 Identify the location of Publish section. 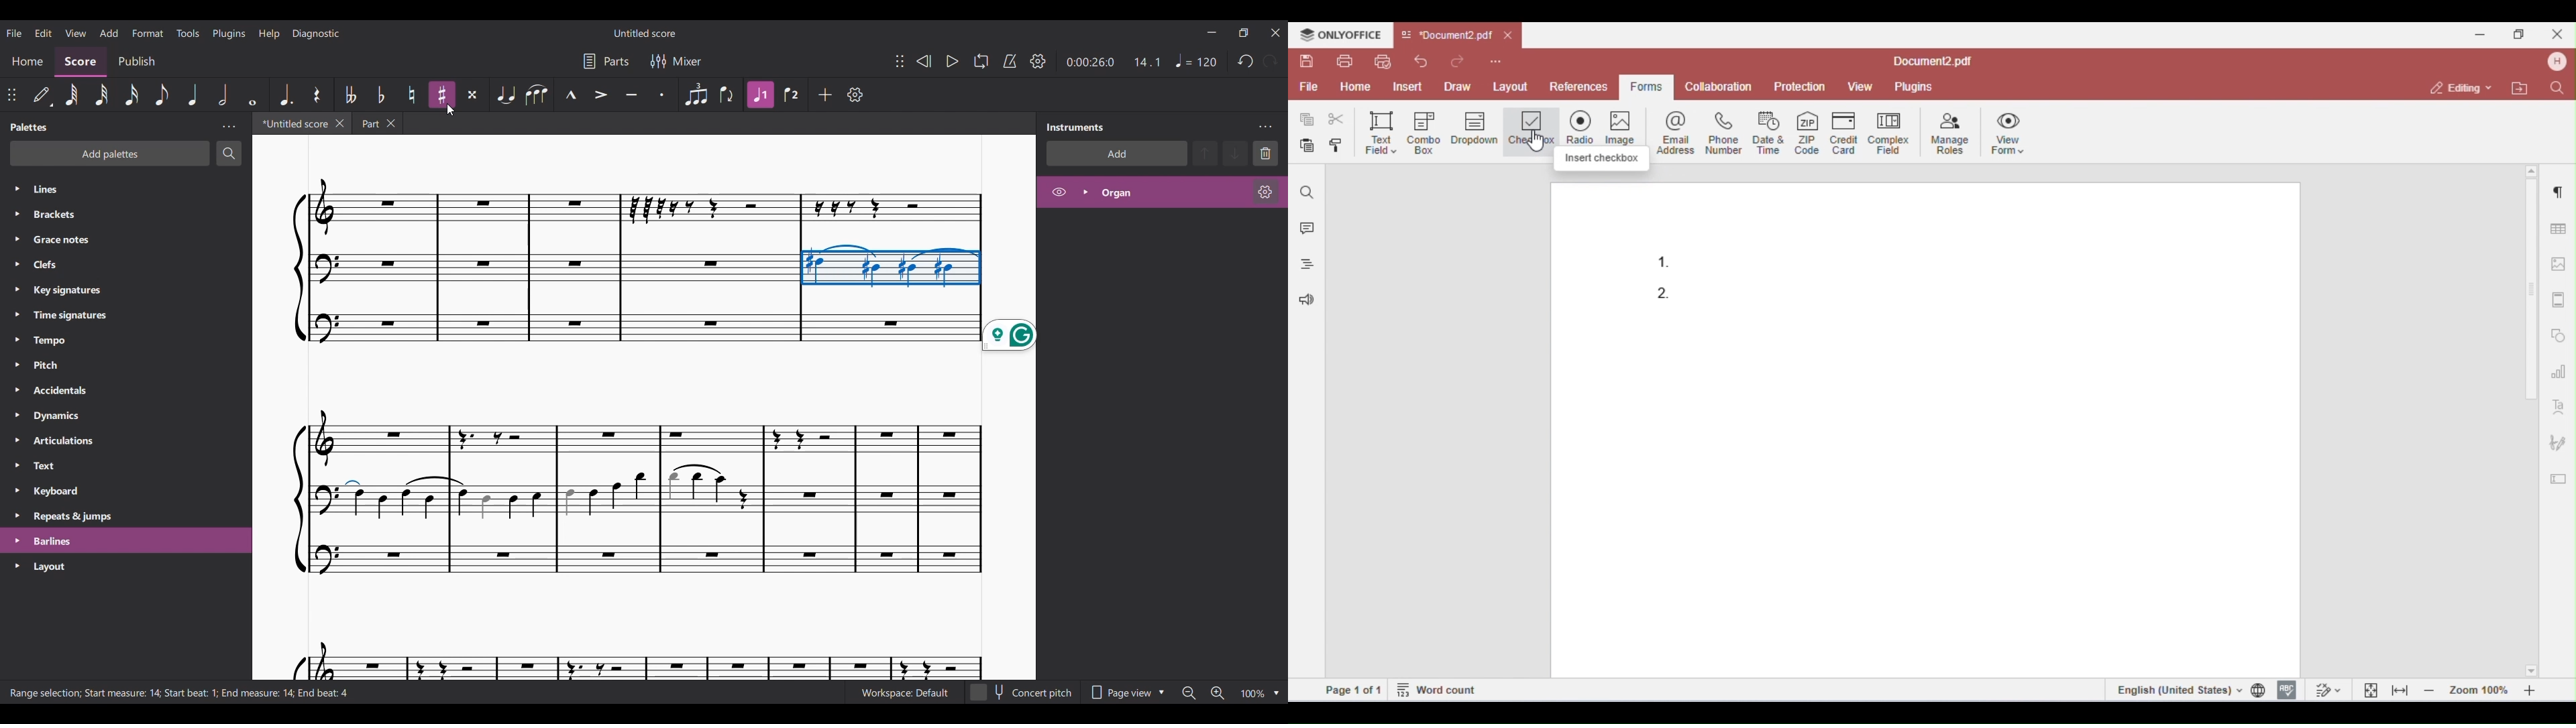
(137, 62).